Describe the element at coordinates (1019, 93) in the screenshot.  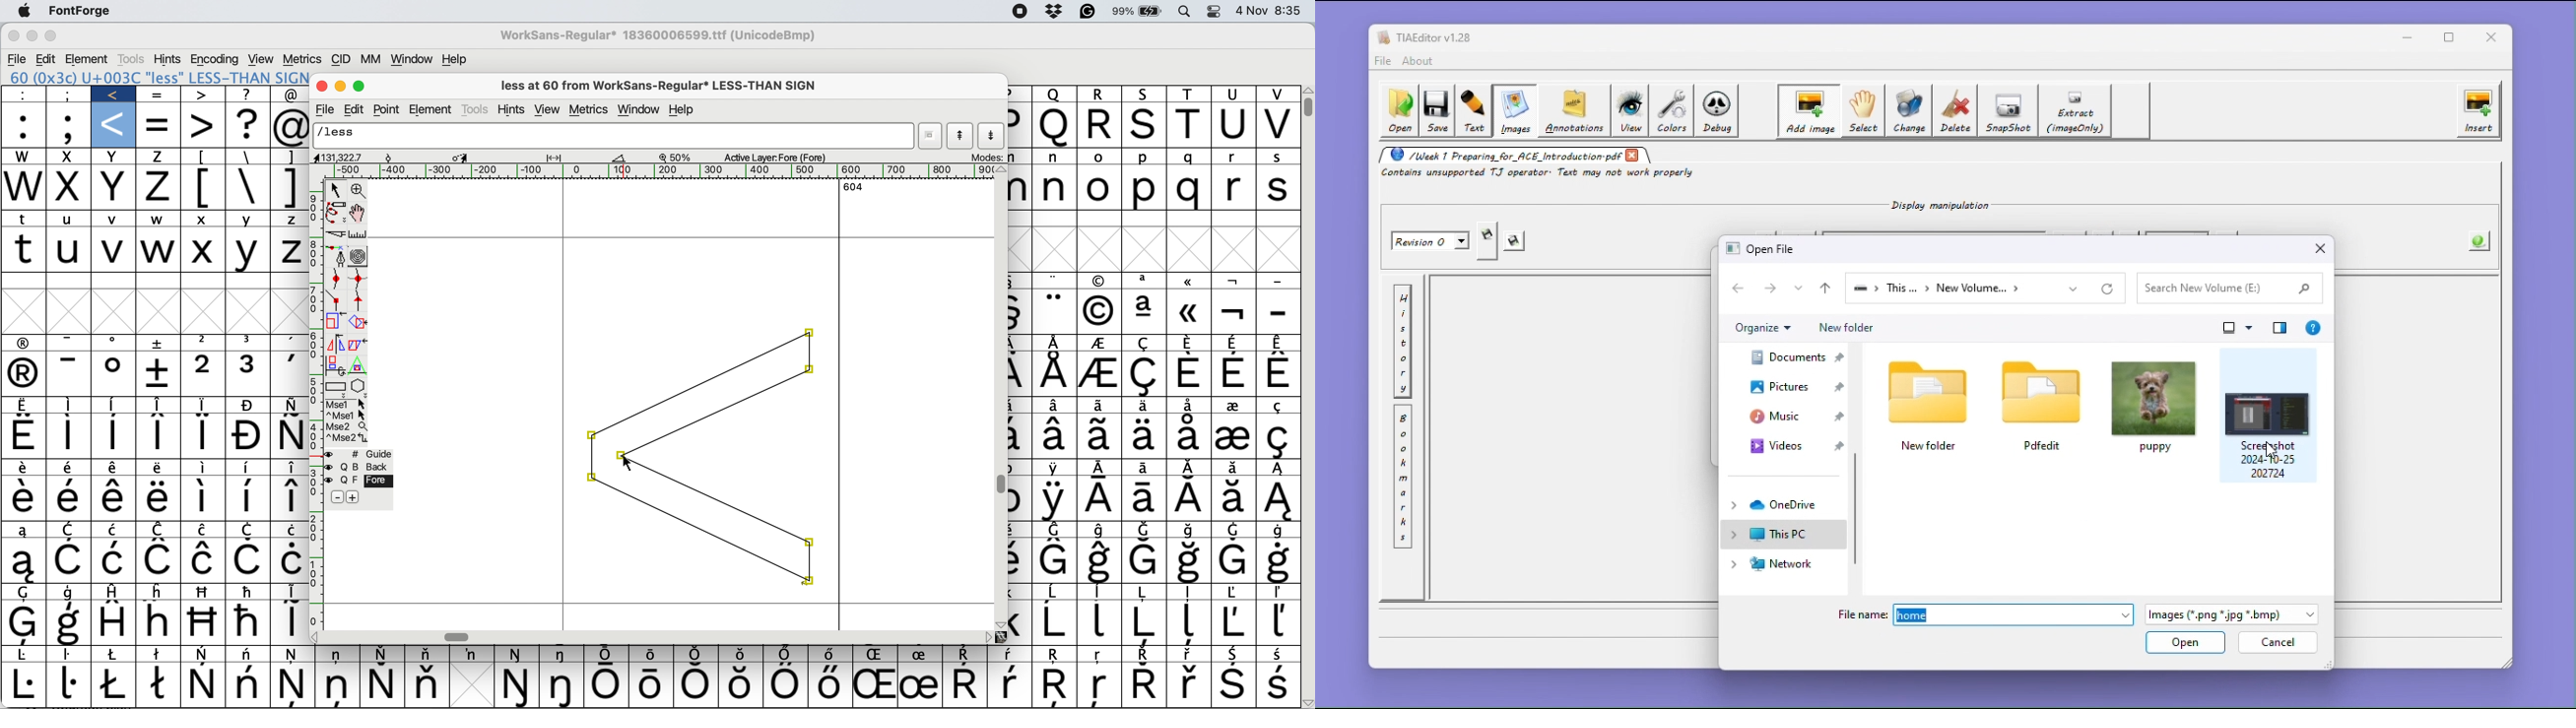
I see `p` at that location.